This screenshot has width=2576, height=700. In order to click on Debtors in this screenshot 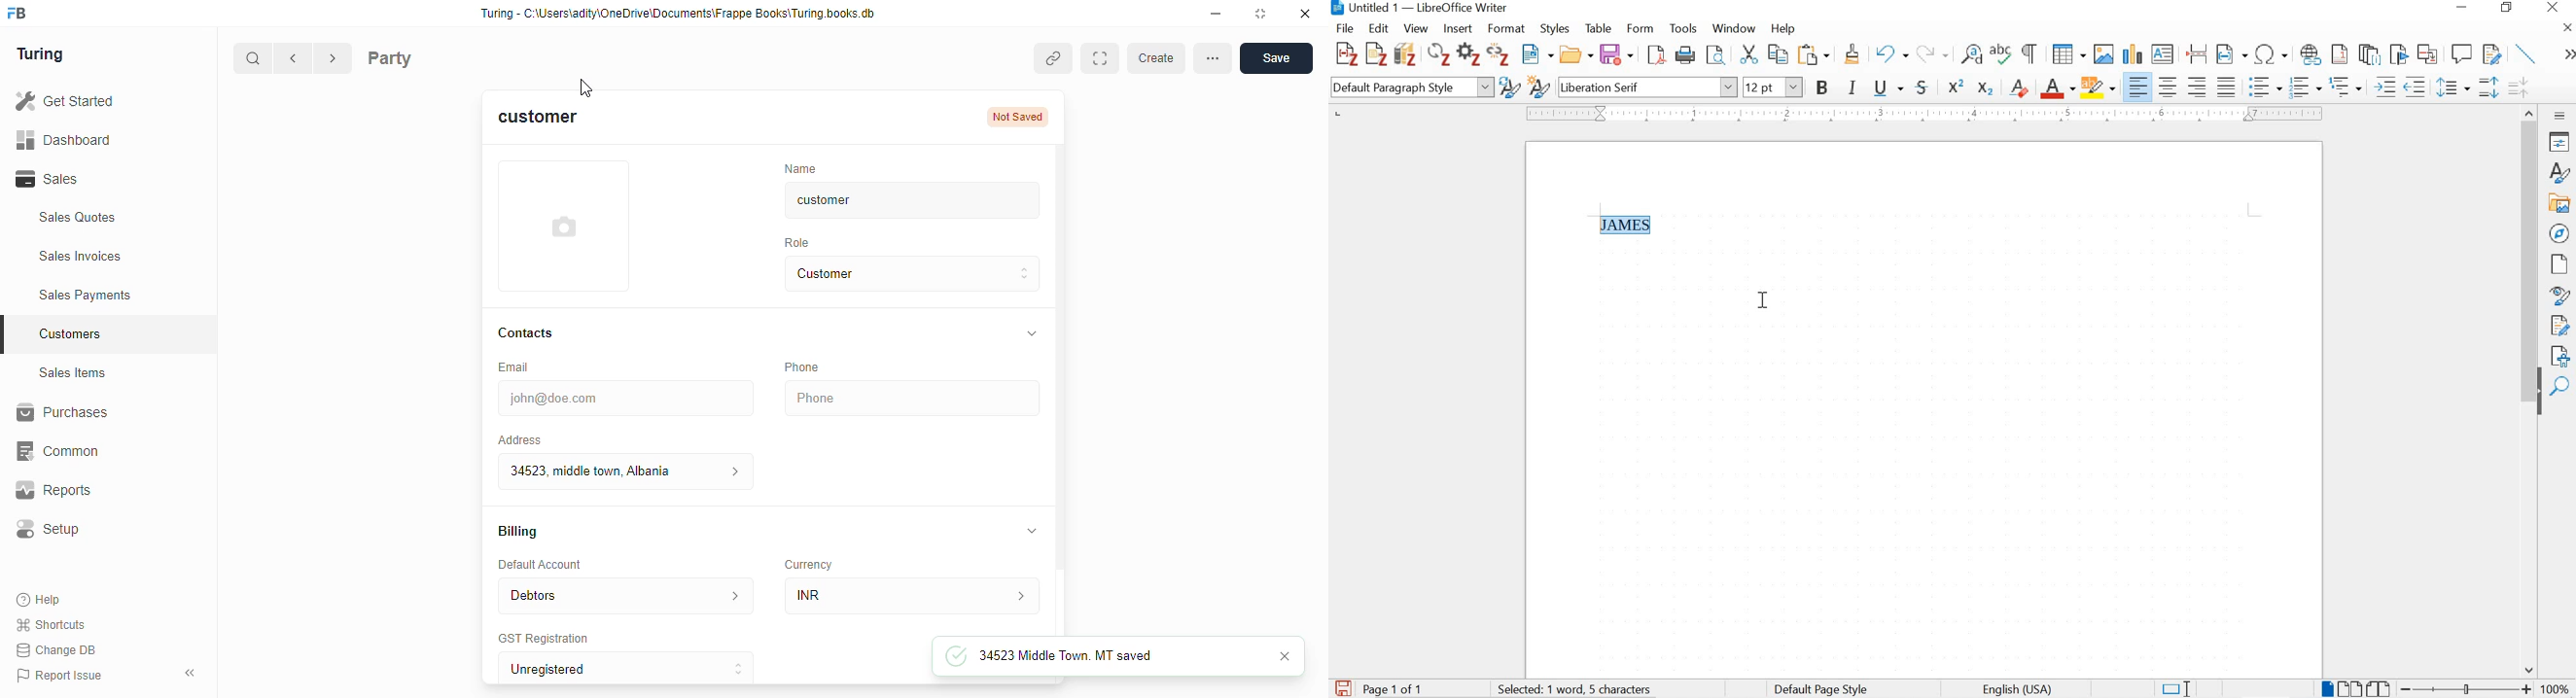, I will do `click(622, 594)`.